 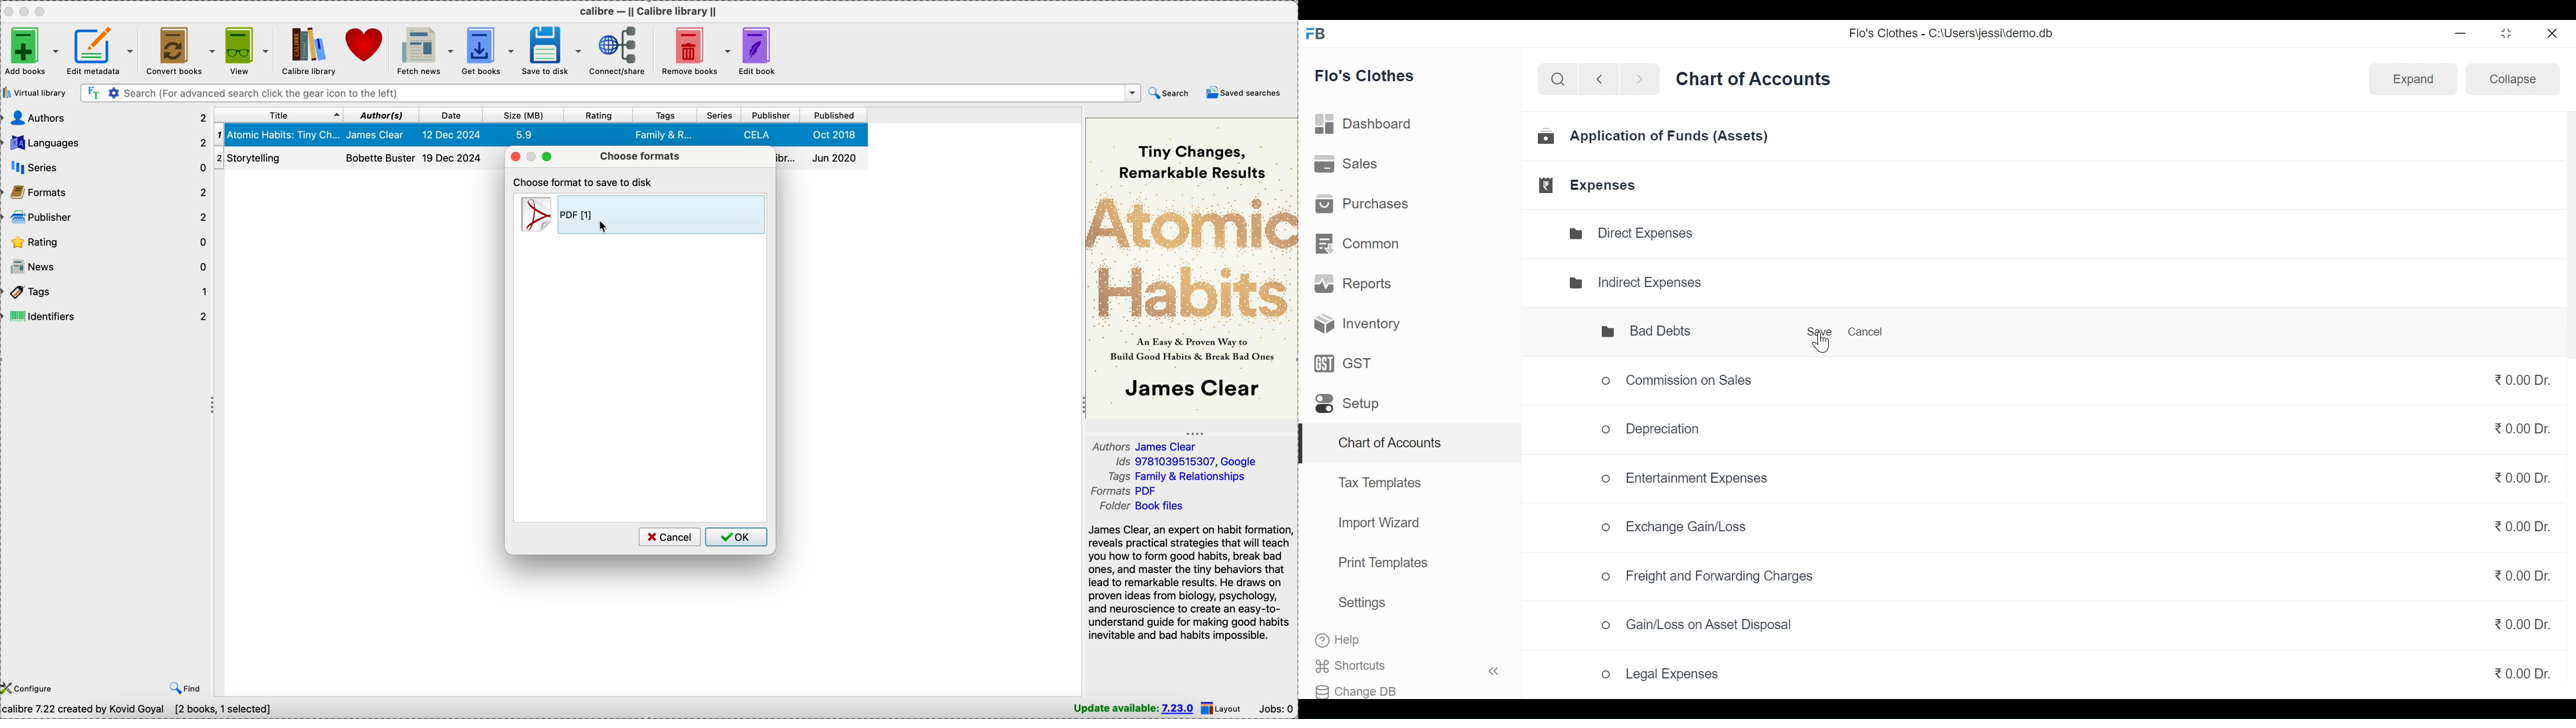 I want to click on Expenses, so click(x=1590, y=185).